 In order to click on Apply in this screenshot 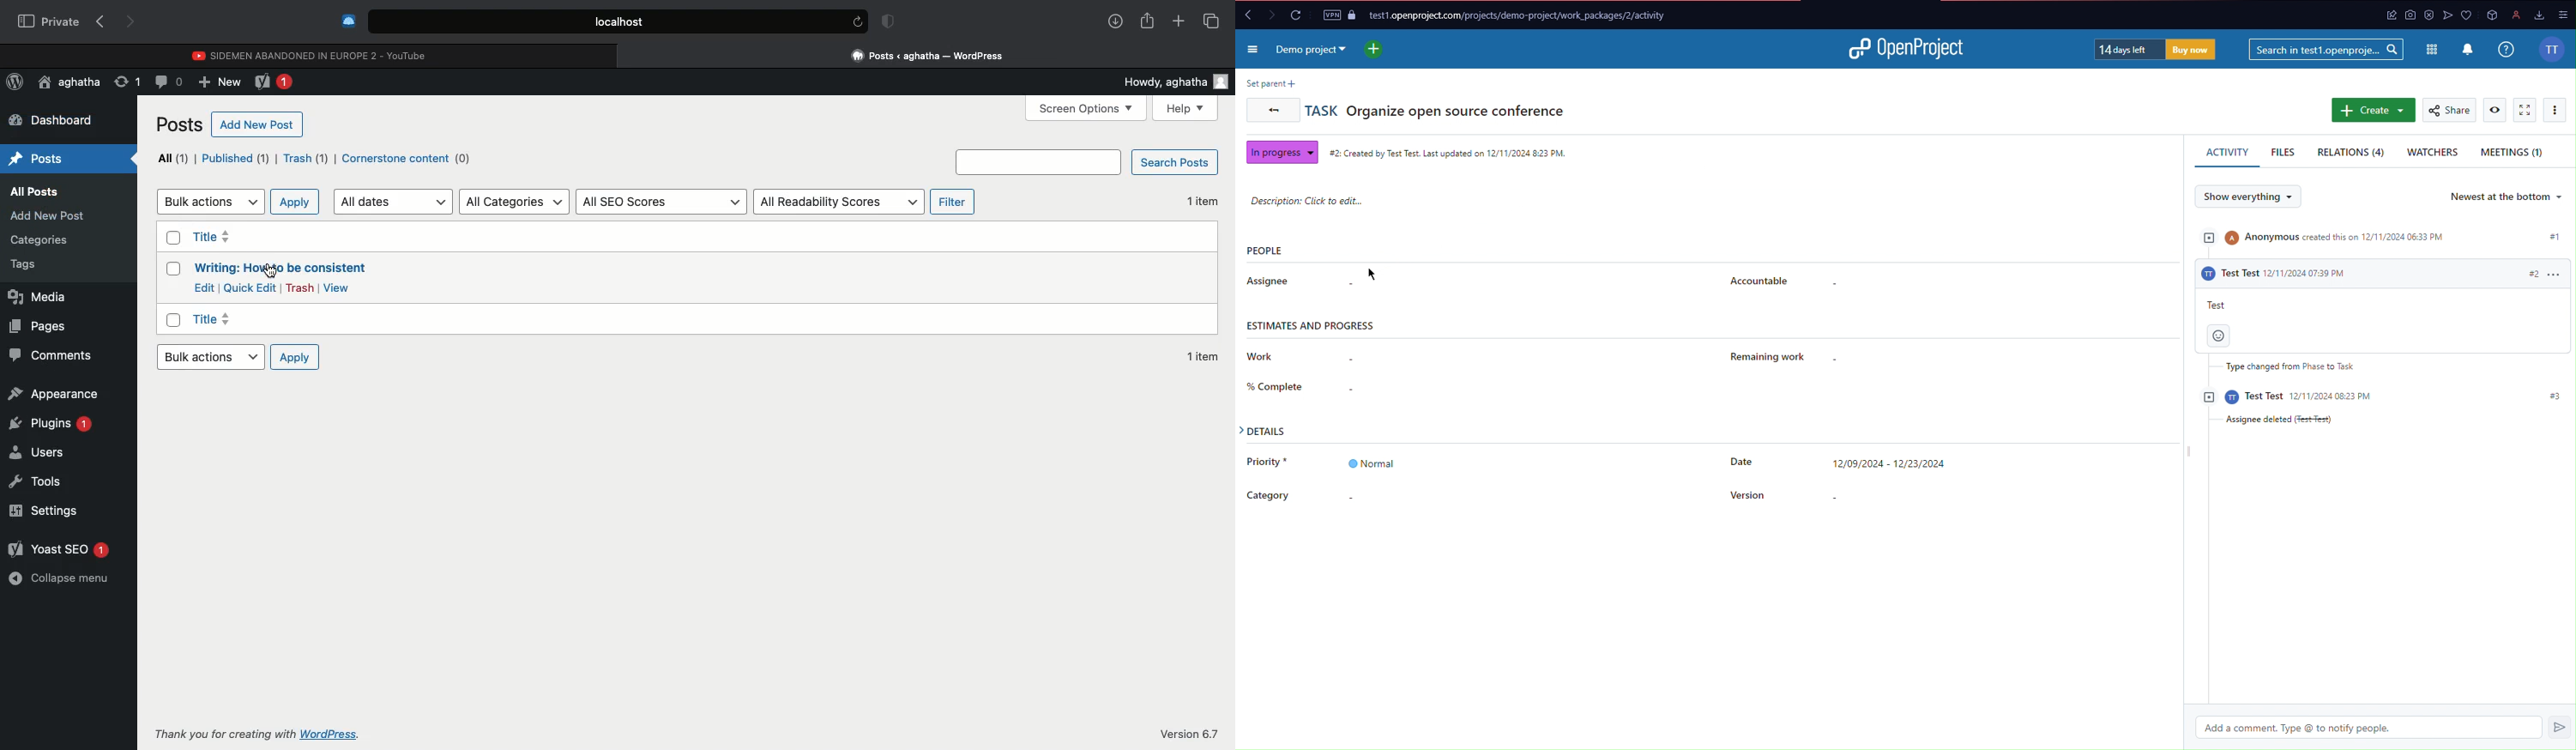, I will do `click(294, 358)`.